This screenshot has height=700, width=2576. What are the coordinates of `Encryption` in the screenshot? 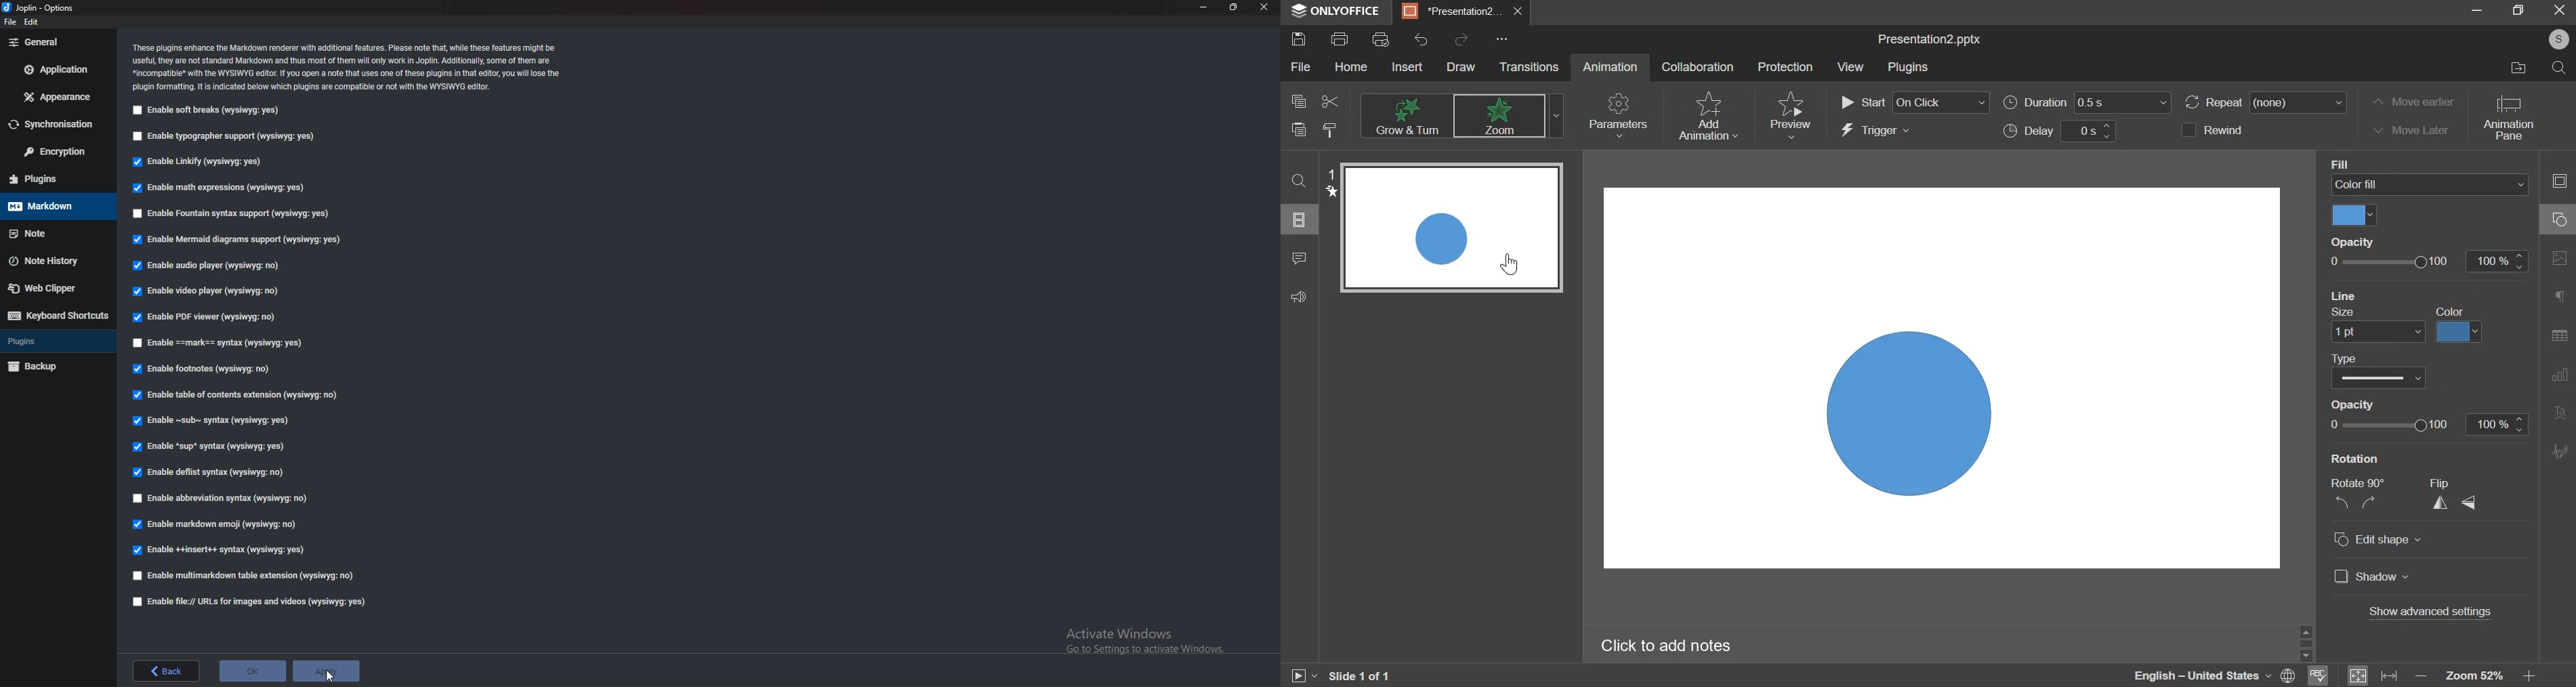 It's located at (59, 153).